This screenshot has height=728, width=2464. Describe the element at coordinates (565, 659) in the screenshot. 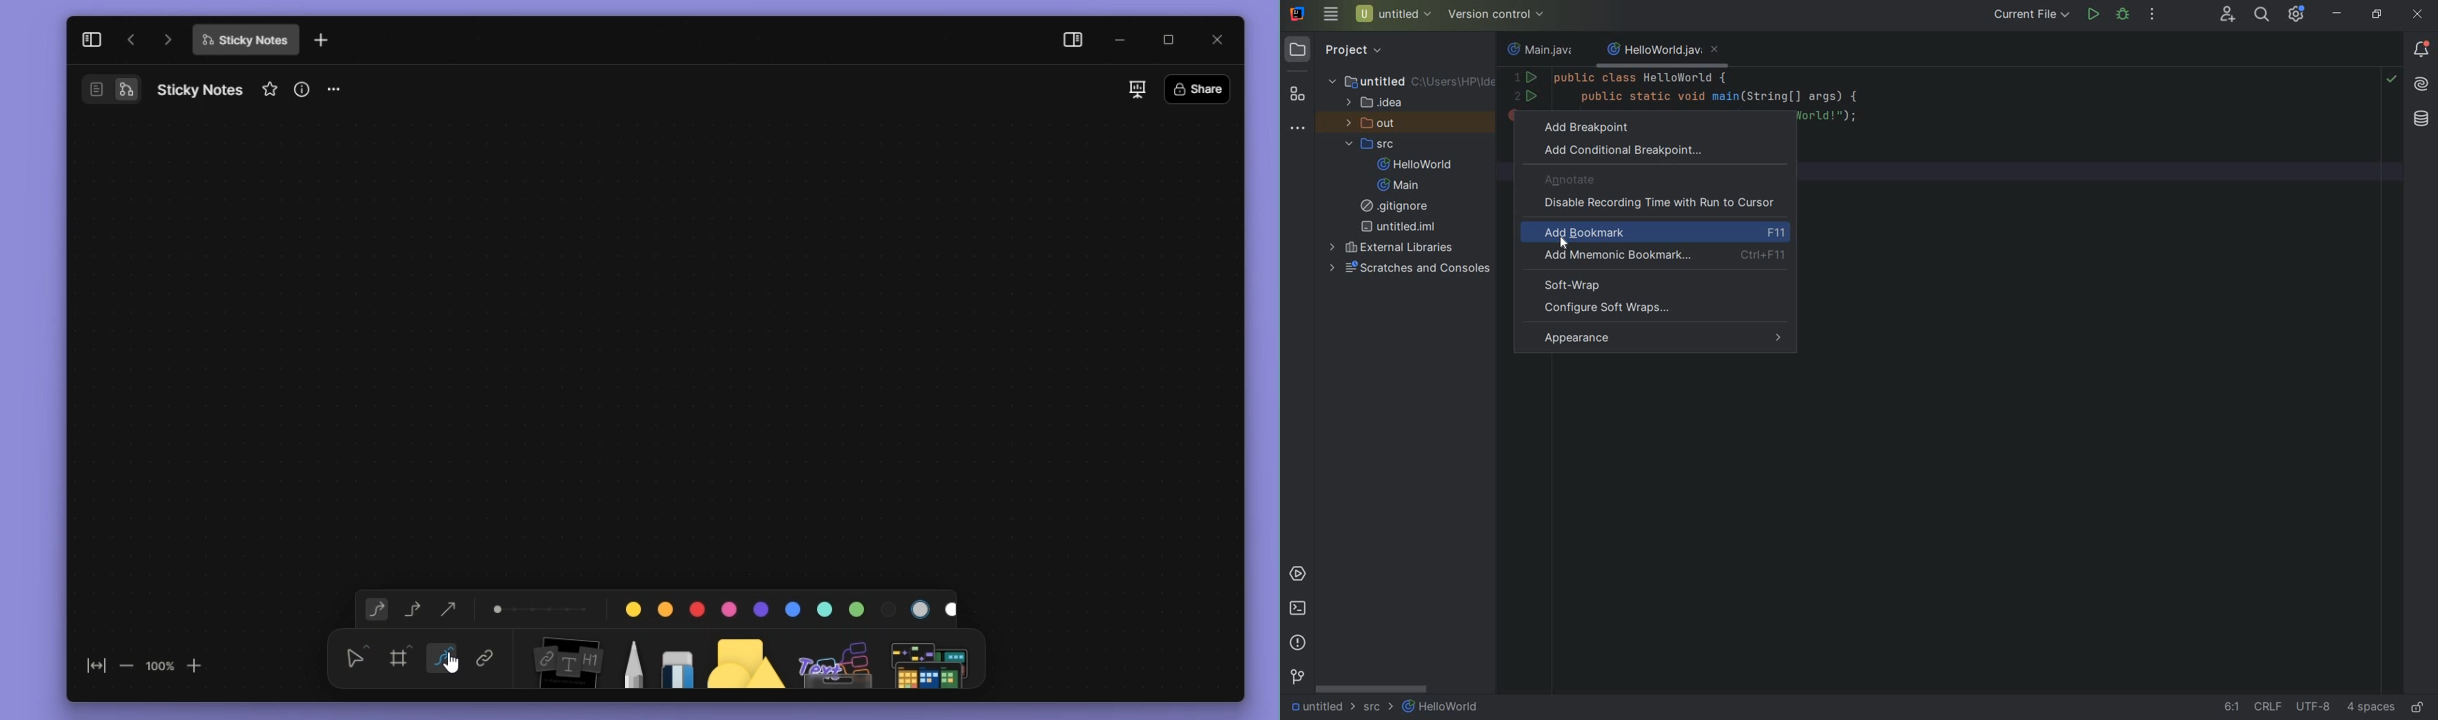

I see `note` at that location.